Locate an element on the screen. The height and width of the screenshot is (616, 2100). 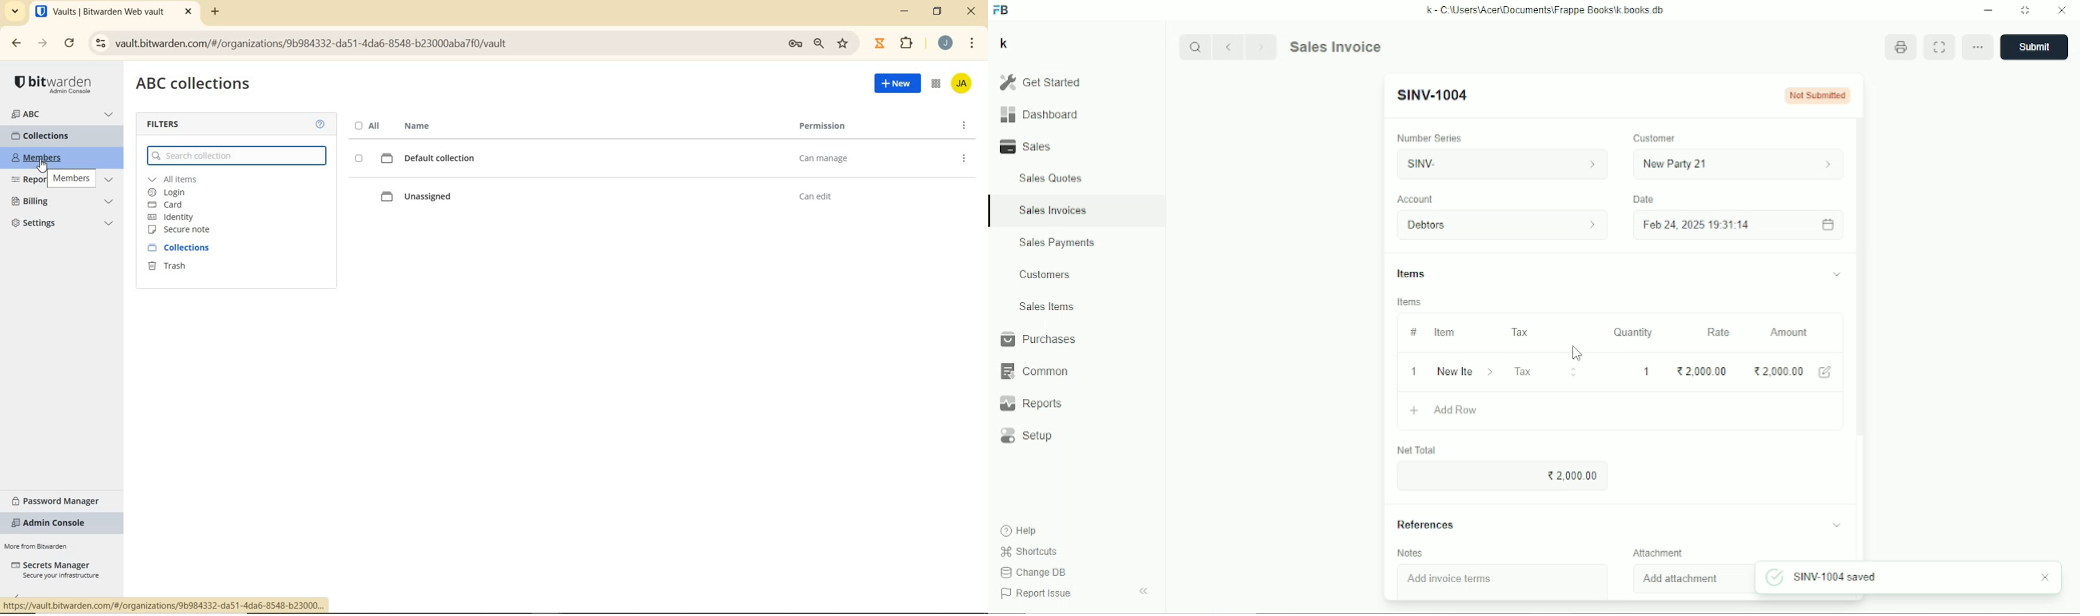
Customer is located at coordinates (1655, 139).